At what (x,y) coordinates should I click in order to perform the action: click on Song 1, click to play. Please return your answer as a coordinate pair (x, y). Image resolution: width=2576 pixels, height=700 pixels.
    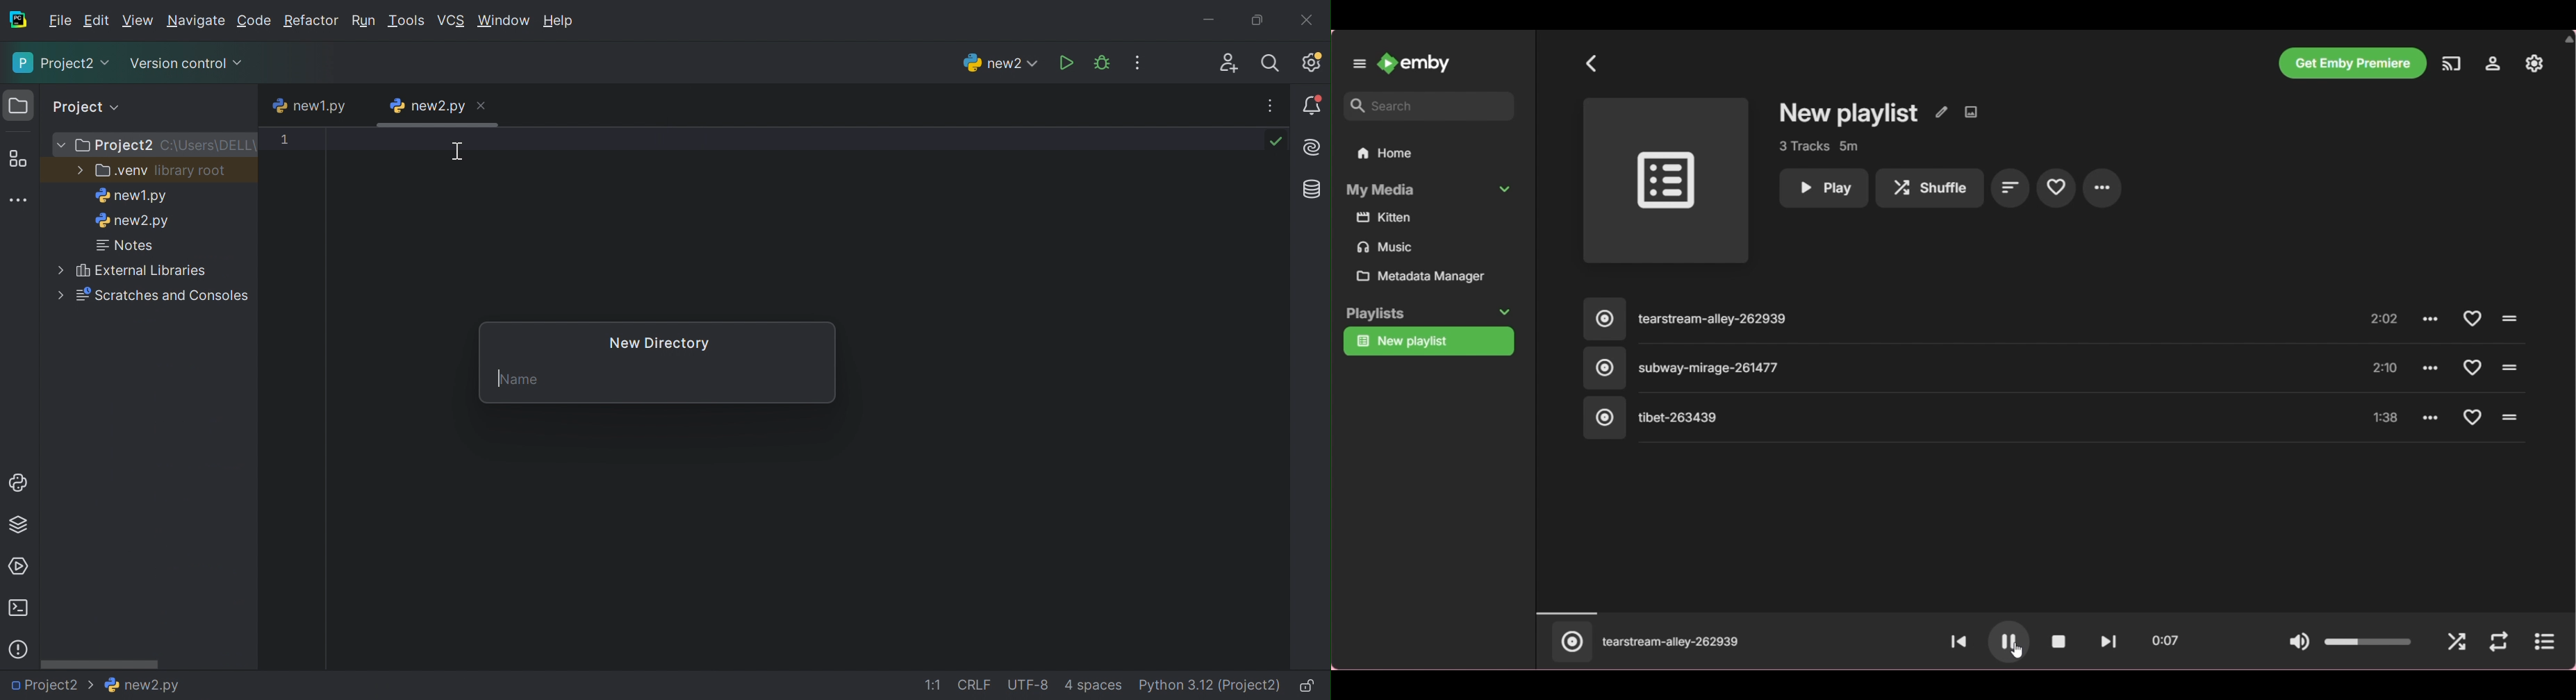
    Looking at the image, I should click on (1948, 320).